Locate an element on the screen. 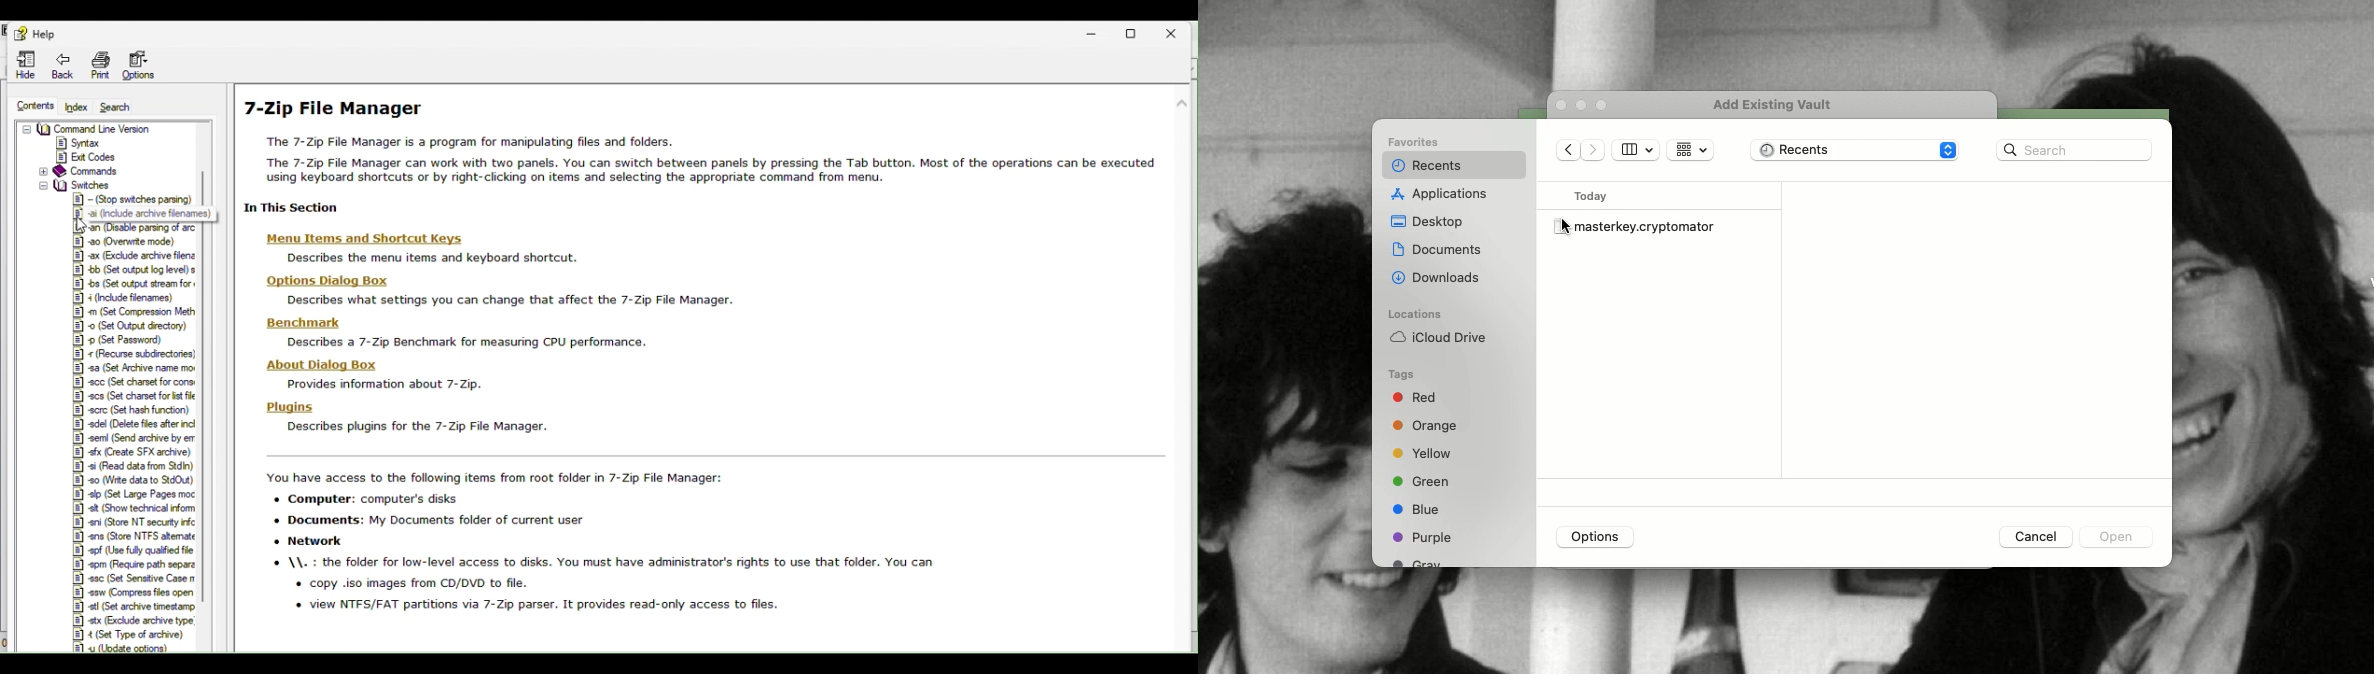 Image resolution: width=2380 pixels, height=700 pixels. Yellow is located at coordinates (1425, 454).